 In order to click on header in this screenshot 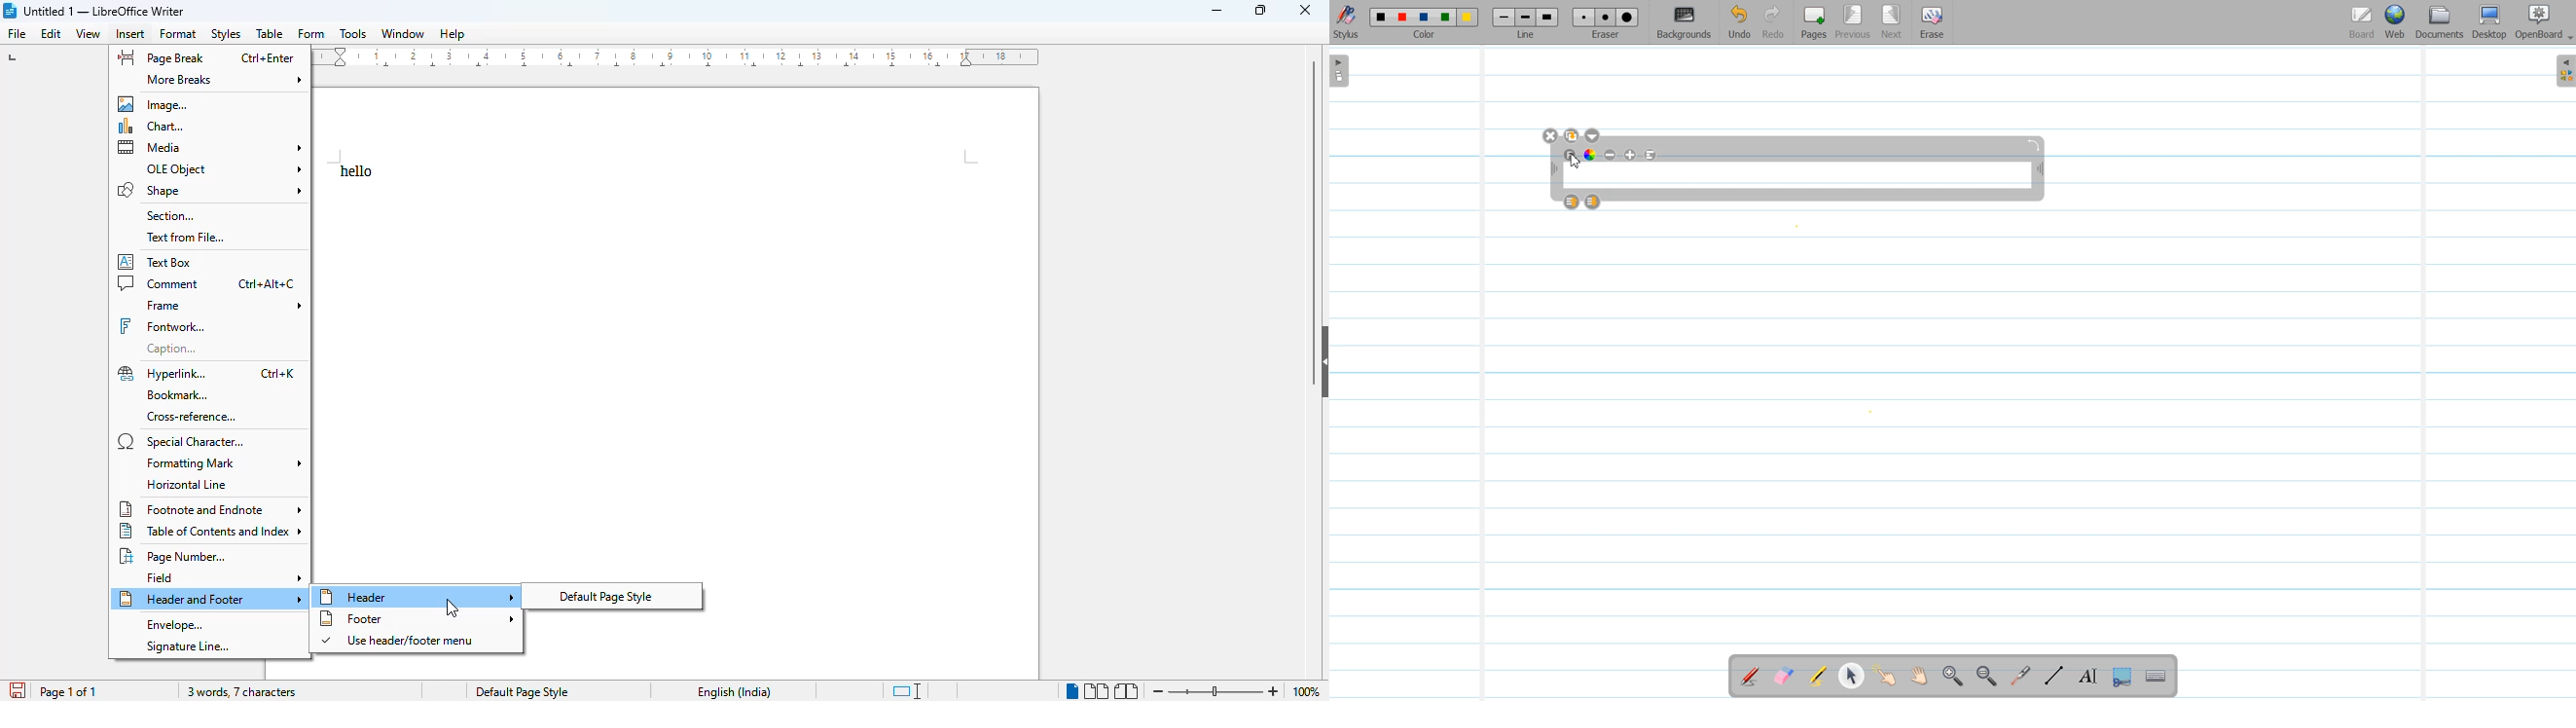, I will do `click(417, 597)`.